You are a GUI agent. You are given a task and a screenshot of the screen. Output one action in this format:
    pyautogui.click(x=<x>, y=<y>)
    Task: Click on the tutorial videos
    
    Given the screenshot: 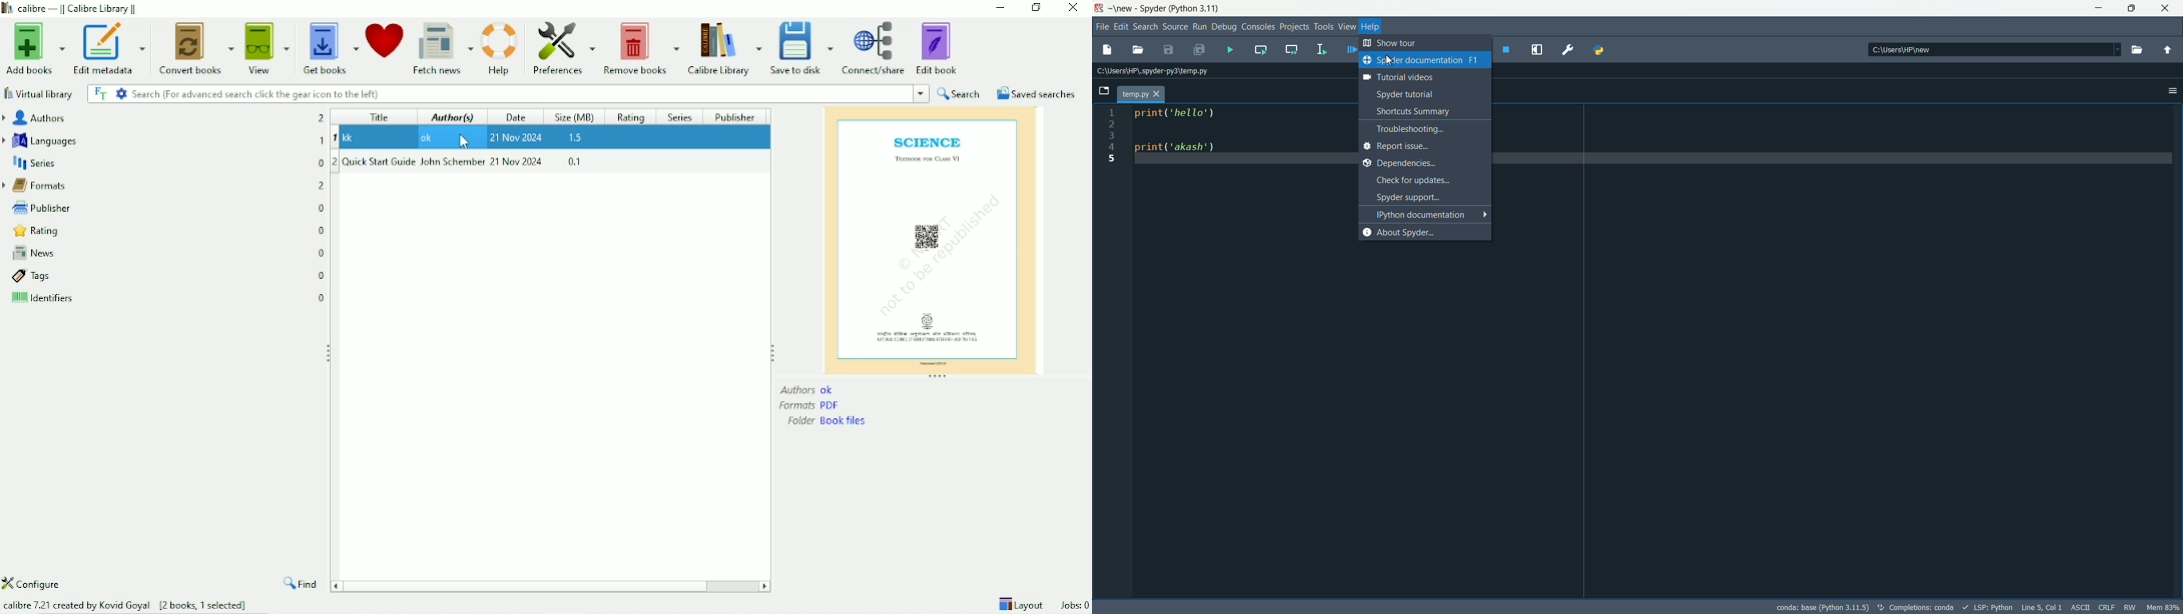 What is the action you would take?
    pyautogui.click(x=1419, y=77)
    